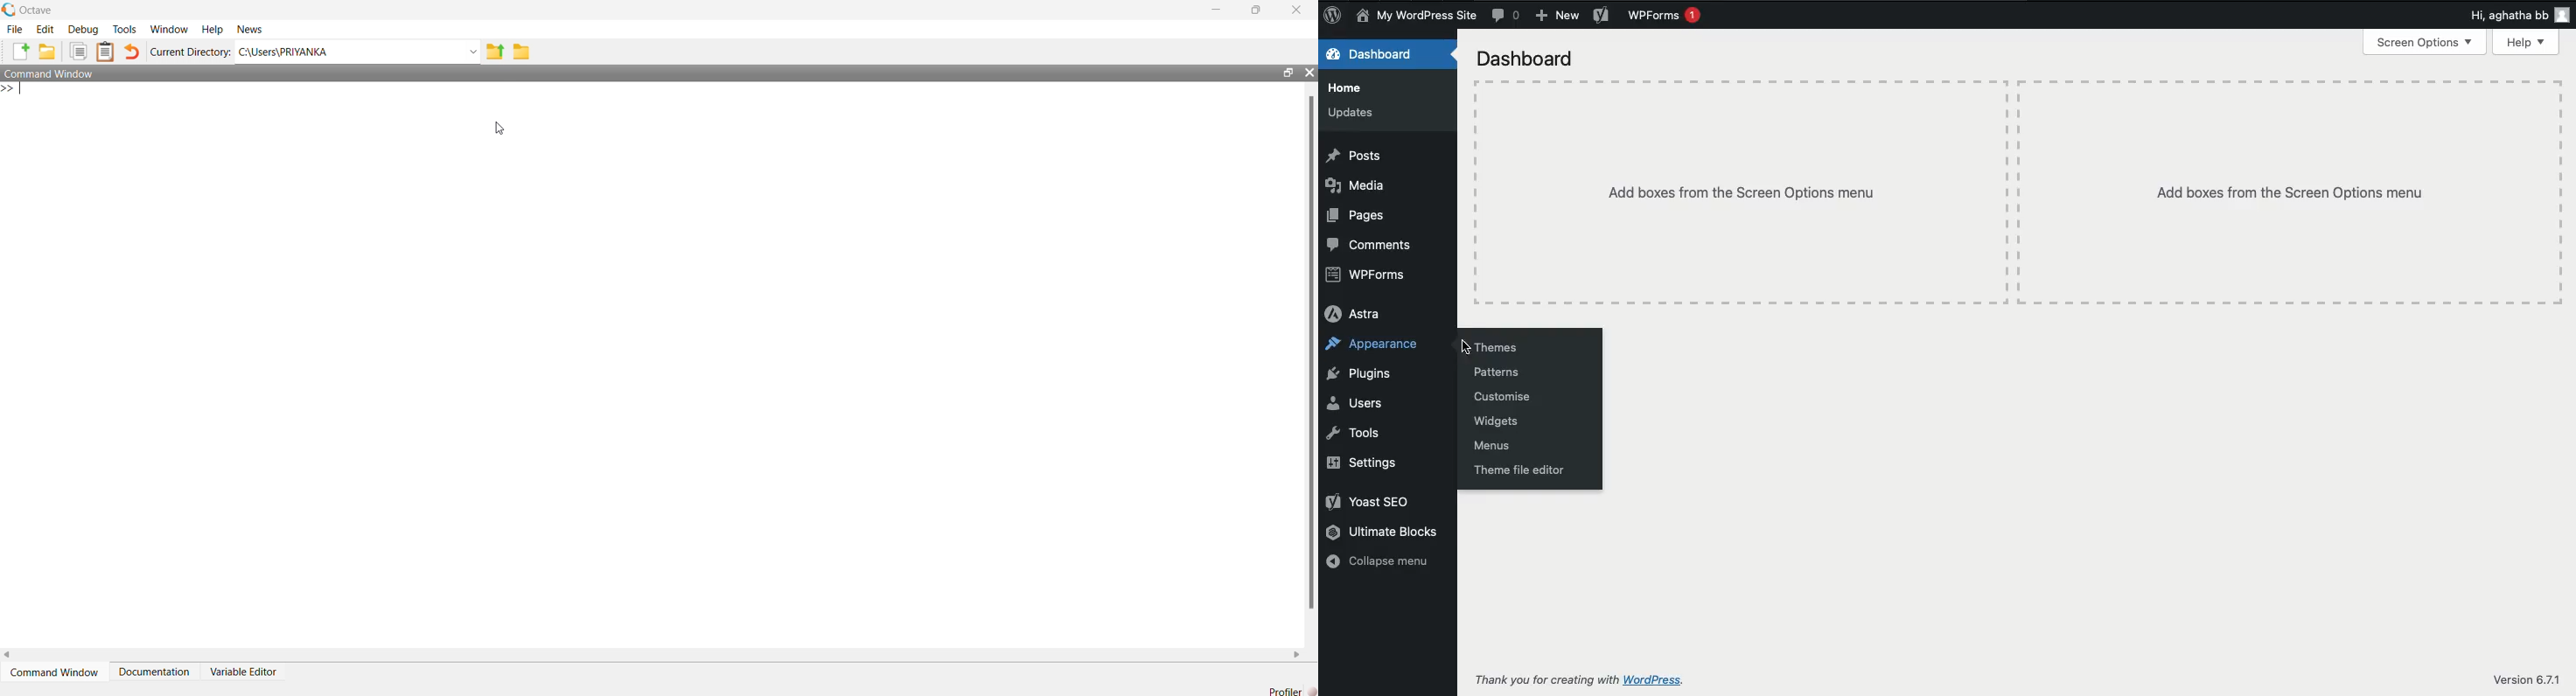  I want to click on WordPress, so click(1333, 16).